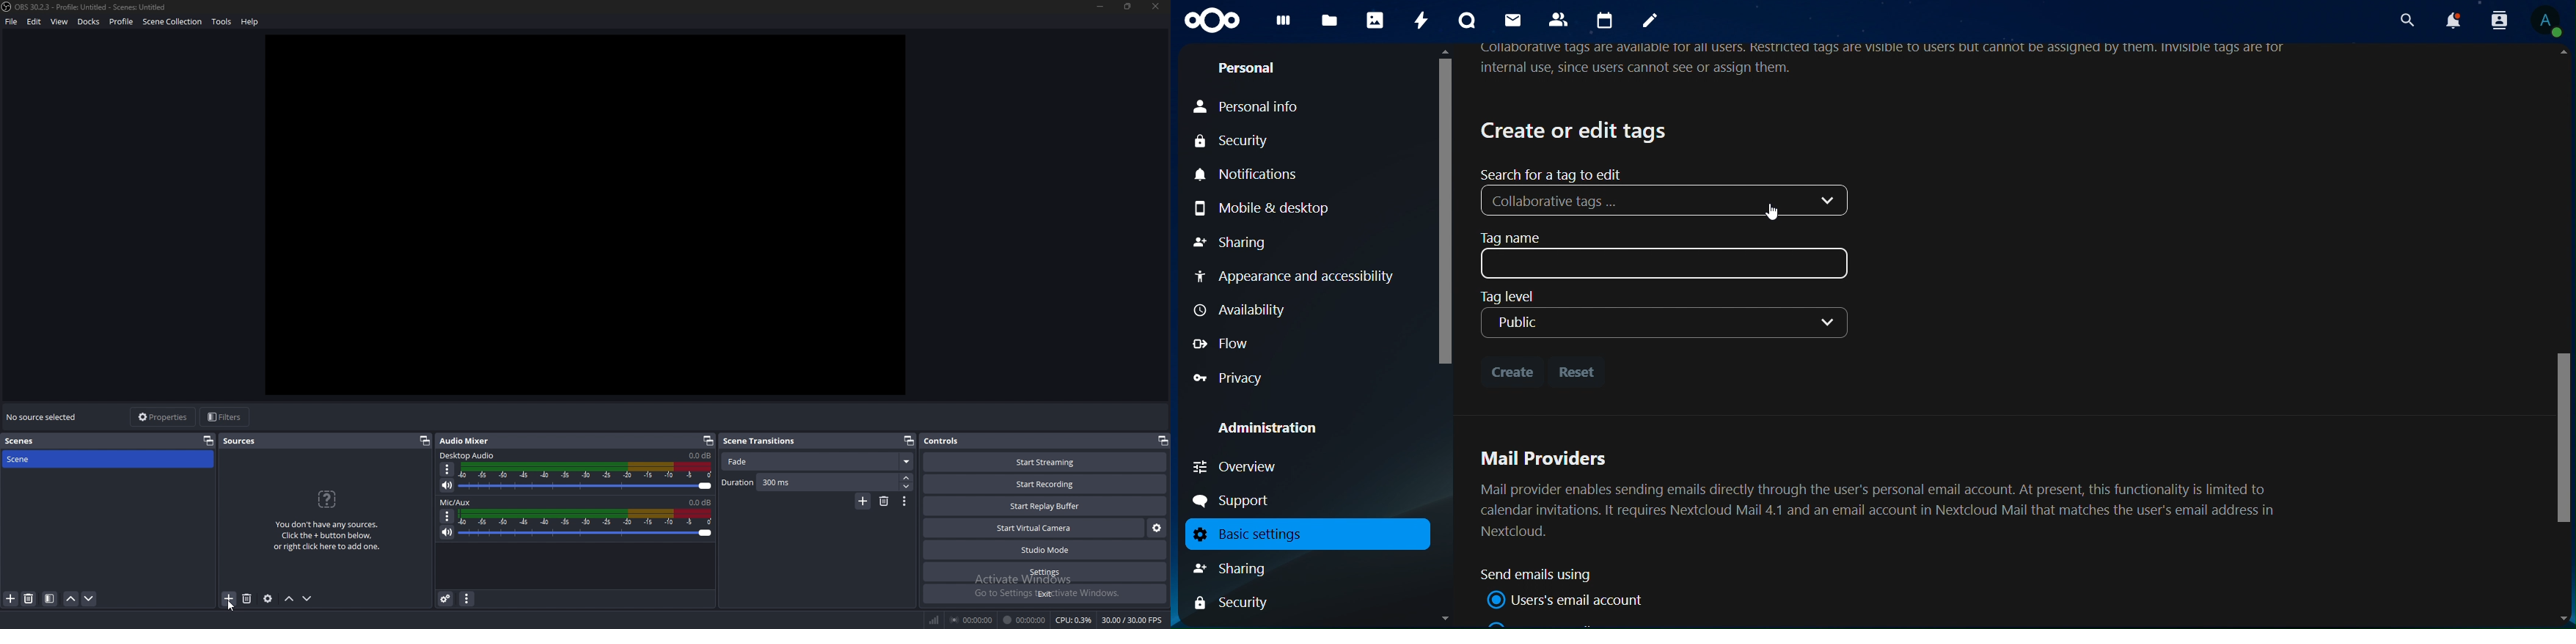 Image resolution: width=2576 pixels, height=644 pixels. I want to click on filter, so click(50, 599).